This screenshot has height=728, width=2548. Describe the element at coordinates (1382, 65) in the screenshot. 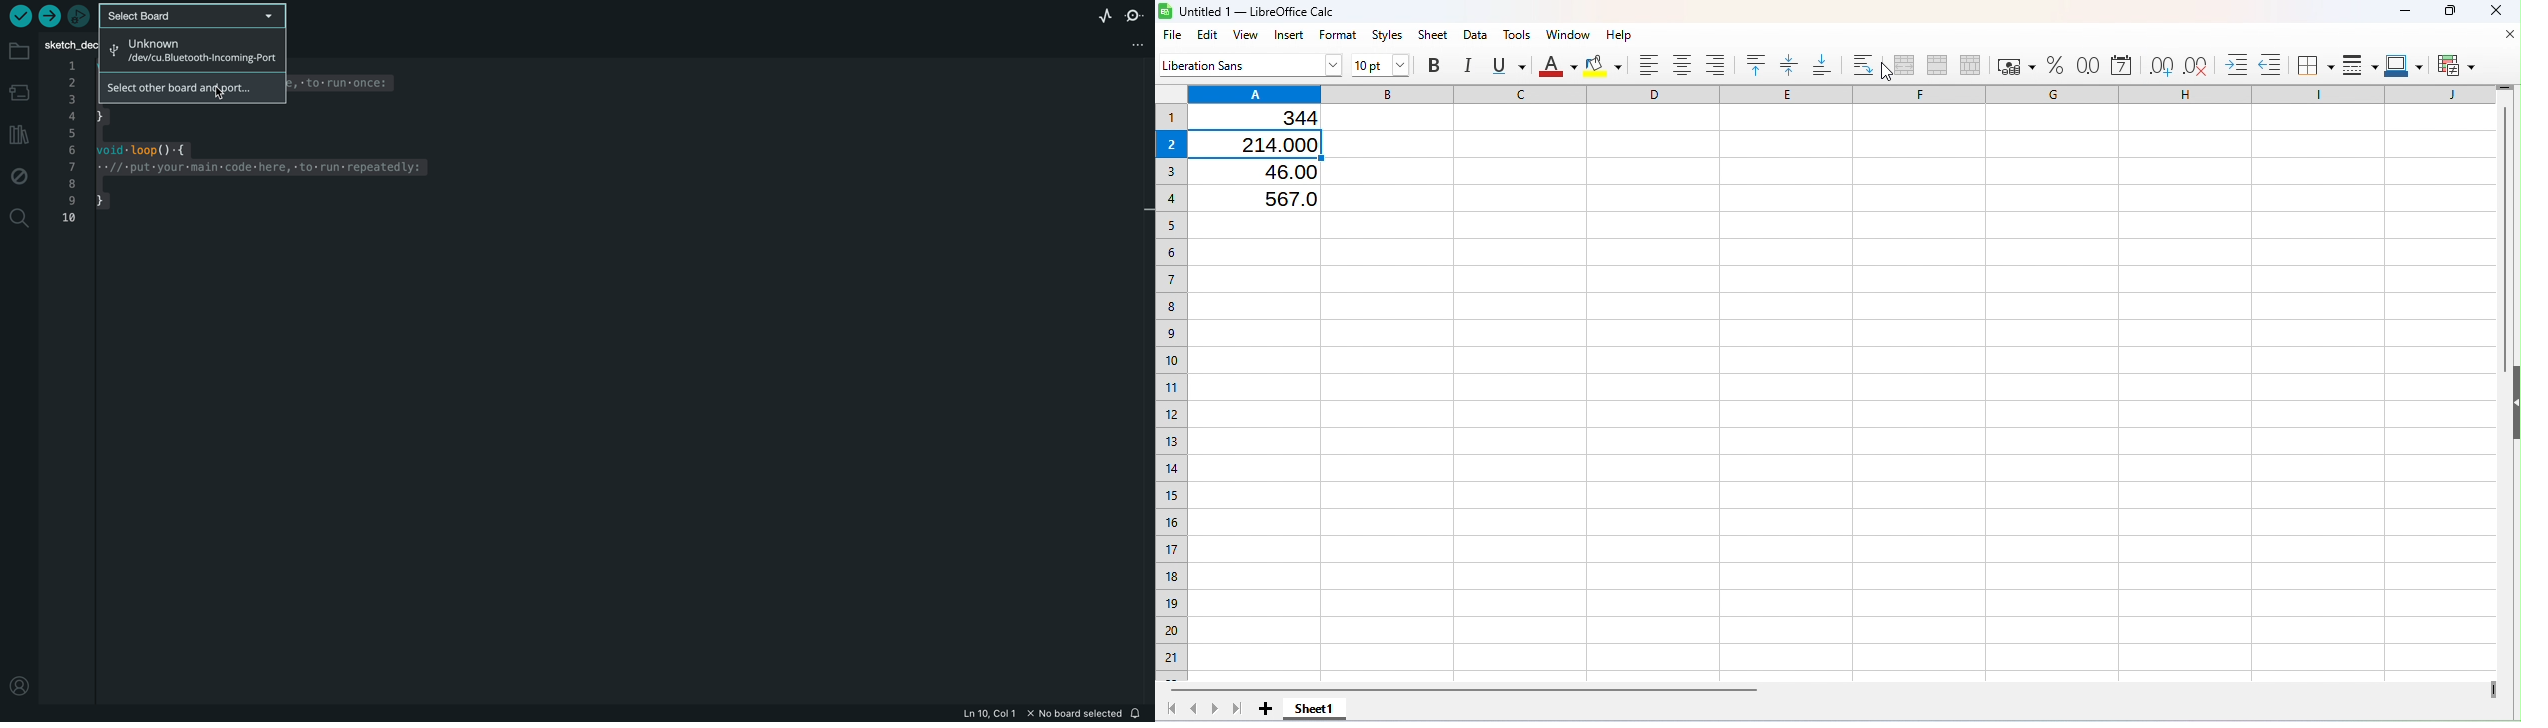

I see `10 pt` at that location.